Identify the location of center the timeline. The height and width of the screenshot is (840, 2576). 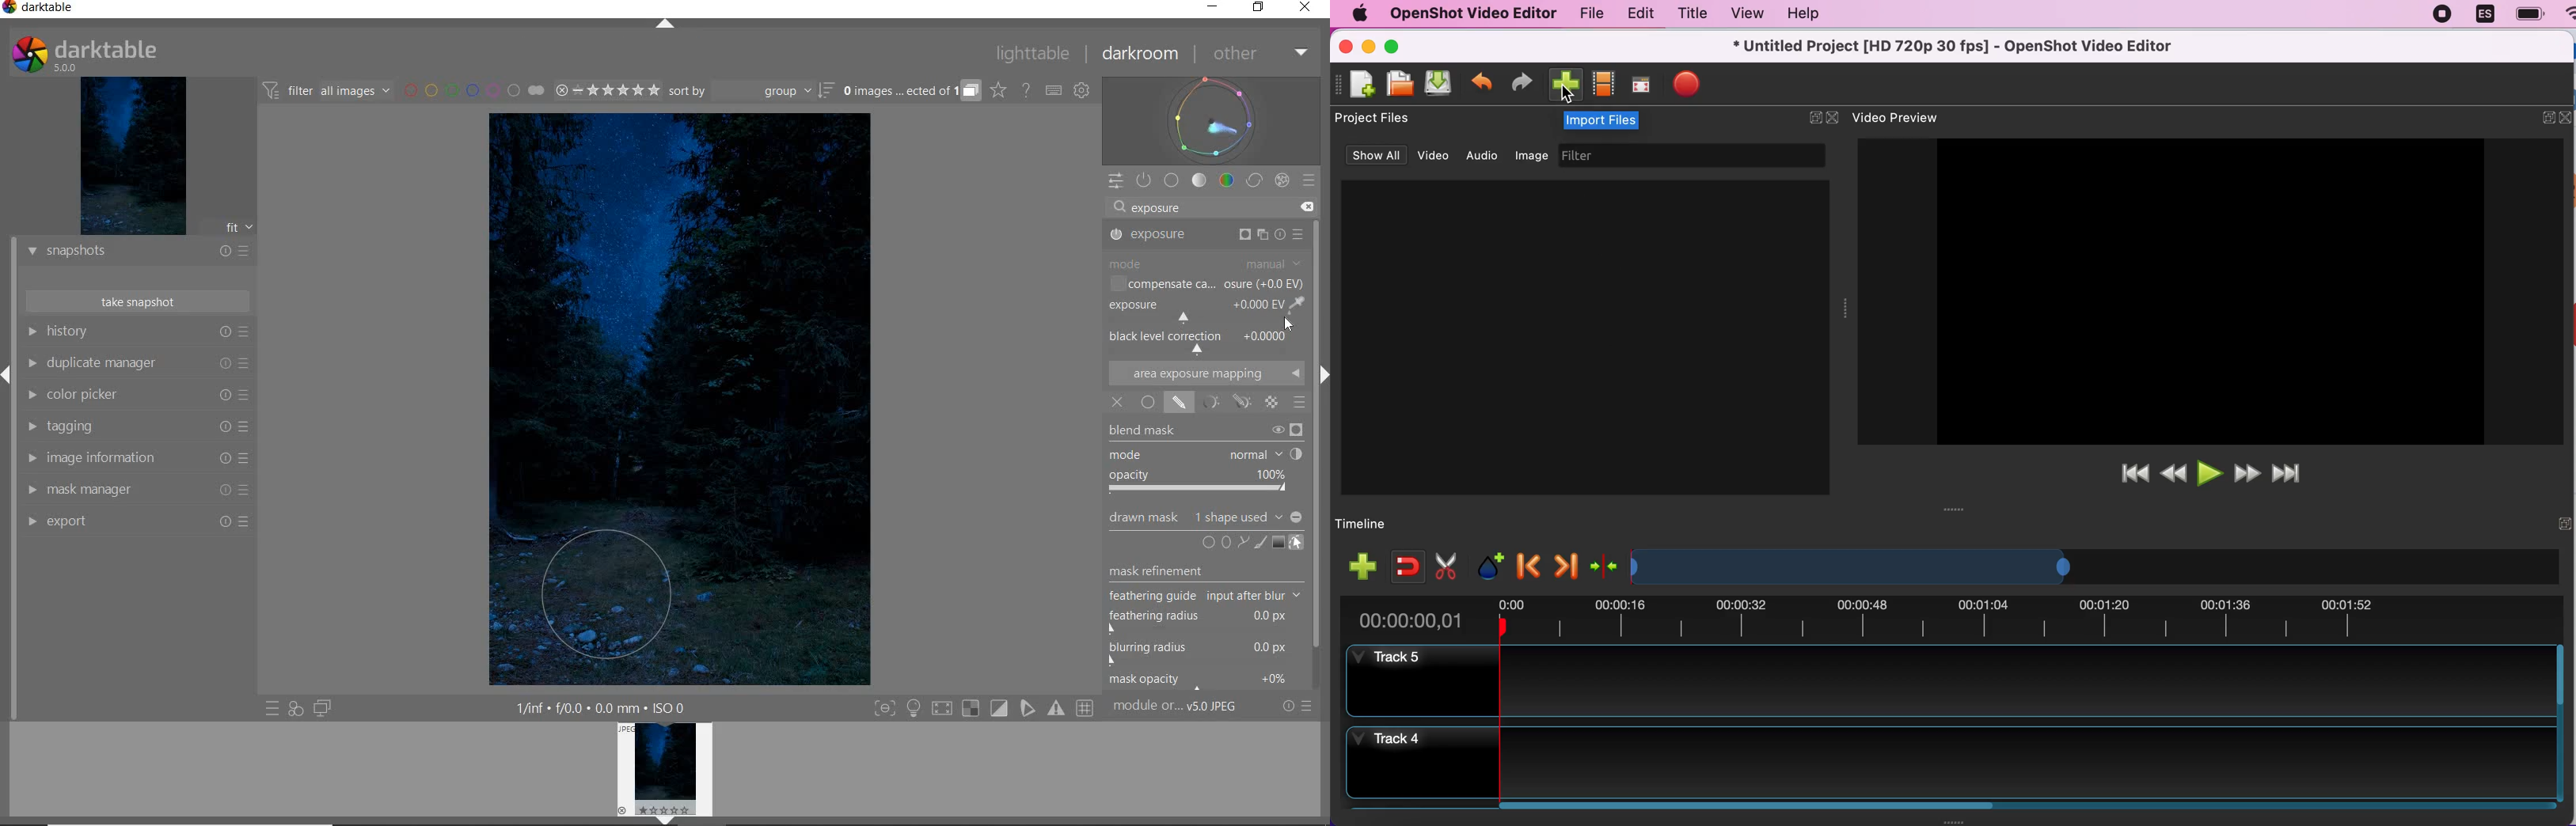
(1606, 565).